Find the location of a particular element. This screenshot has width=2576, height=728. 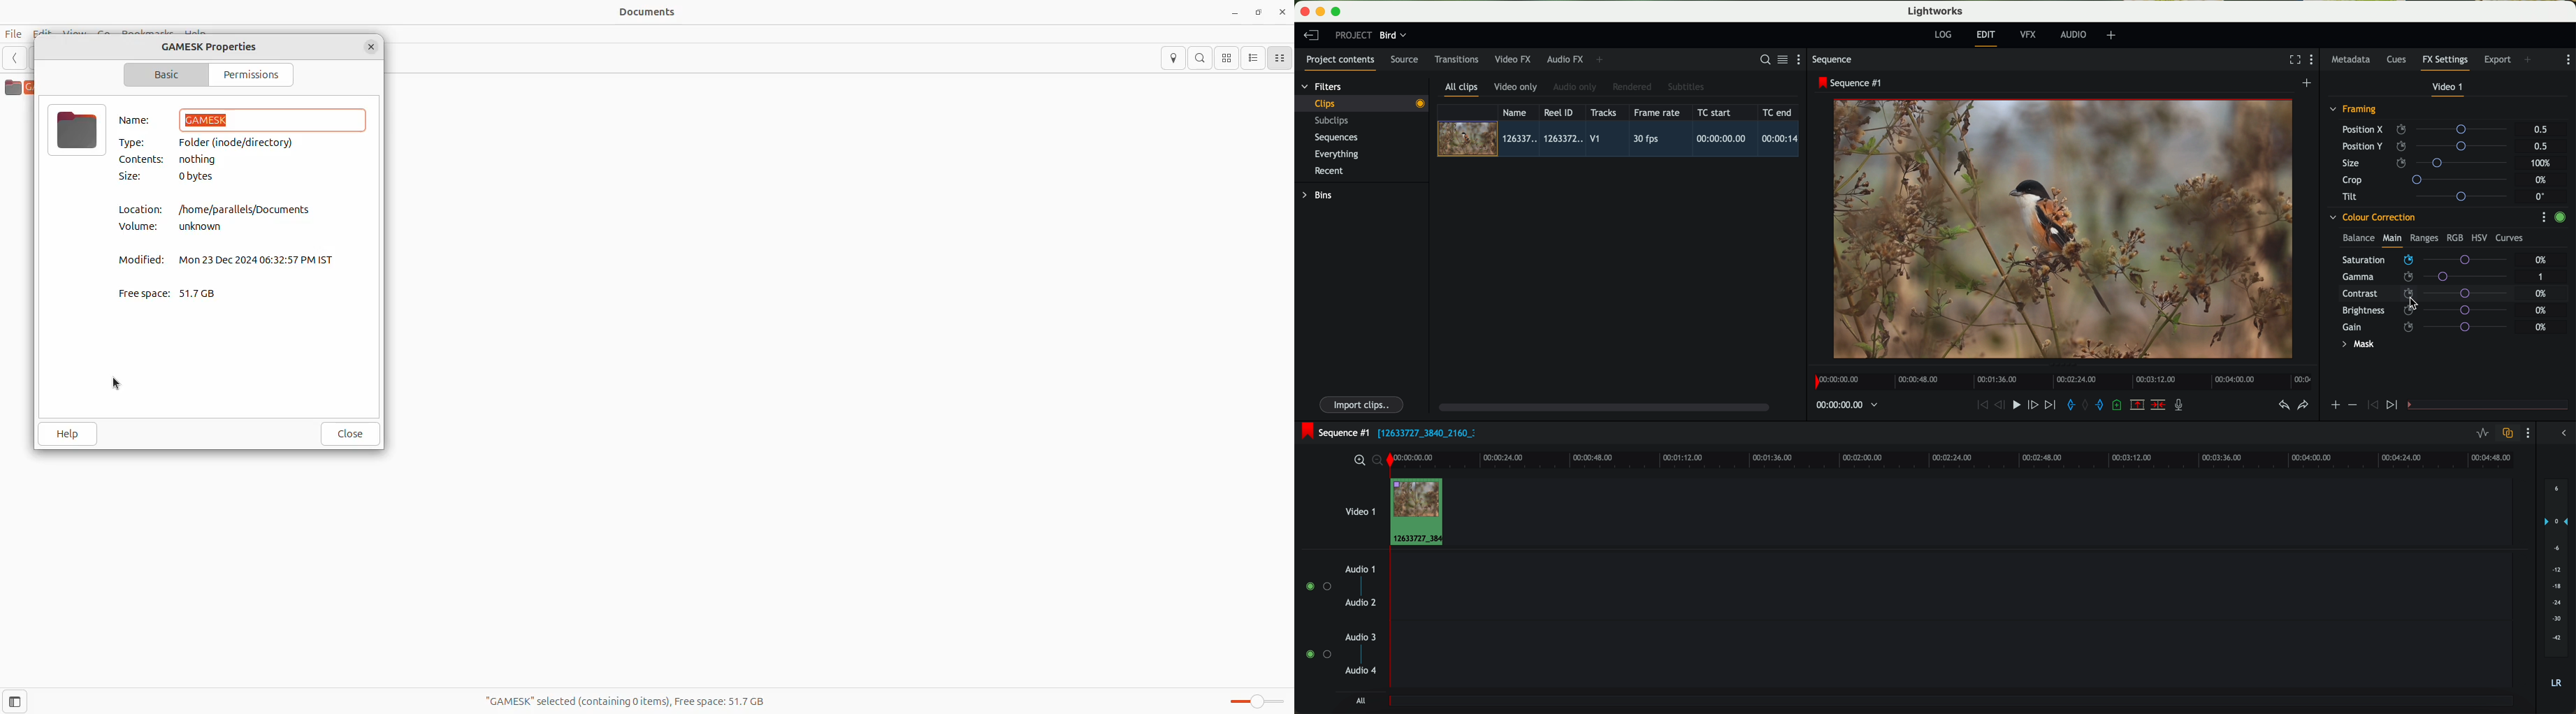

show settings menu is located at coordinates (1803, 59).